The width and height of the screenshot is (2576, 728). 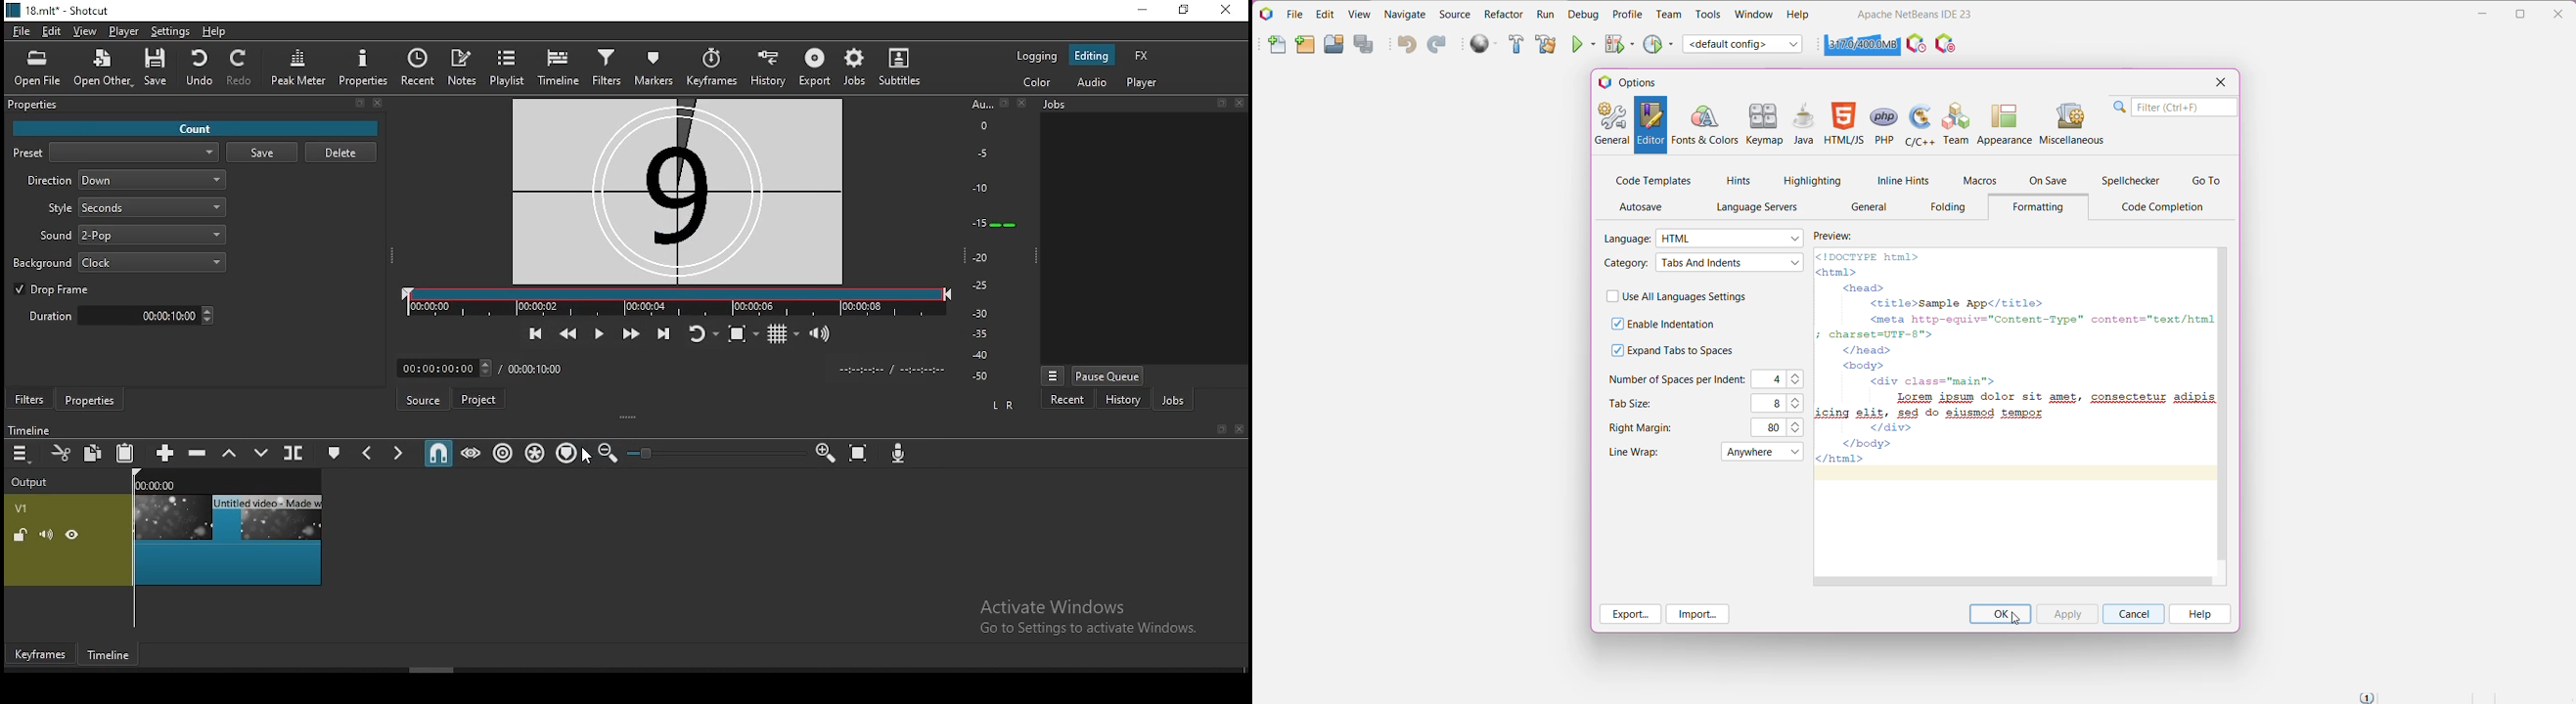 I want to click on C4, so click(x=1772, y=380).